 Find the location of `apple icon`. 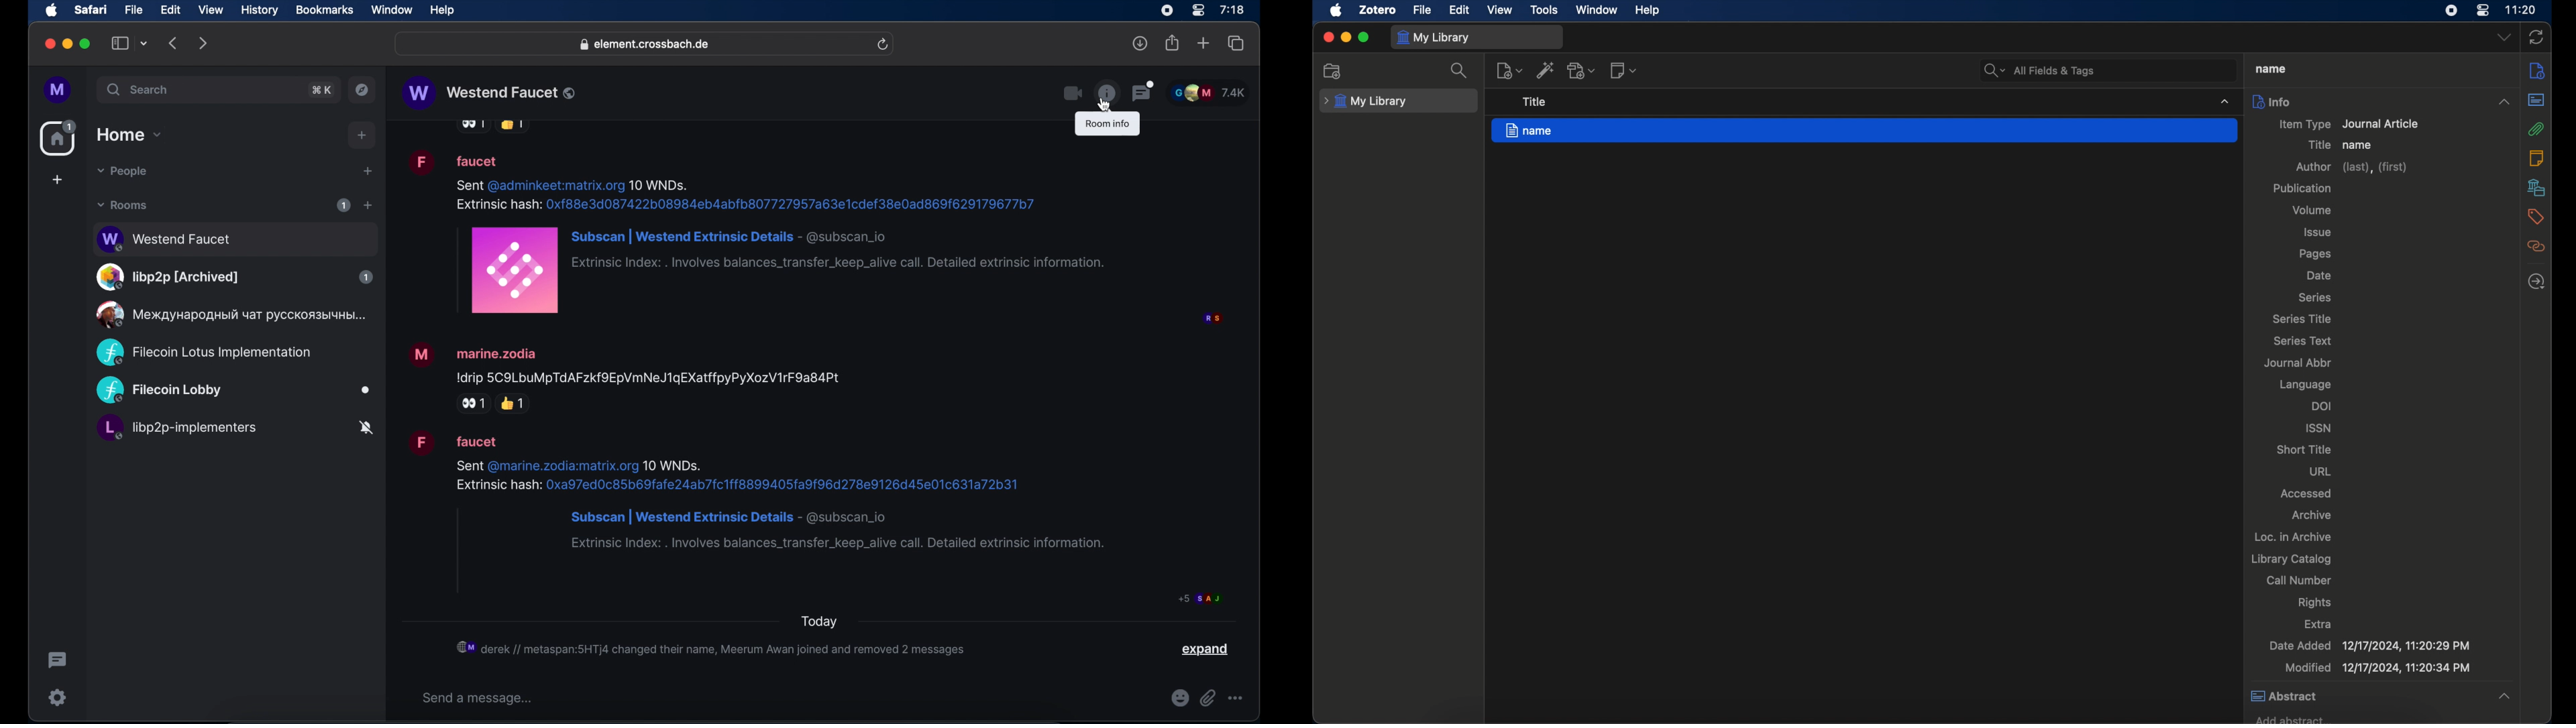

apple icon is located at coordinates (52, 11).